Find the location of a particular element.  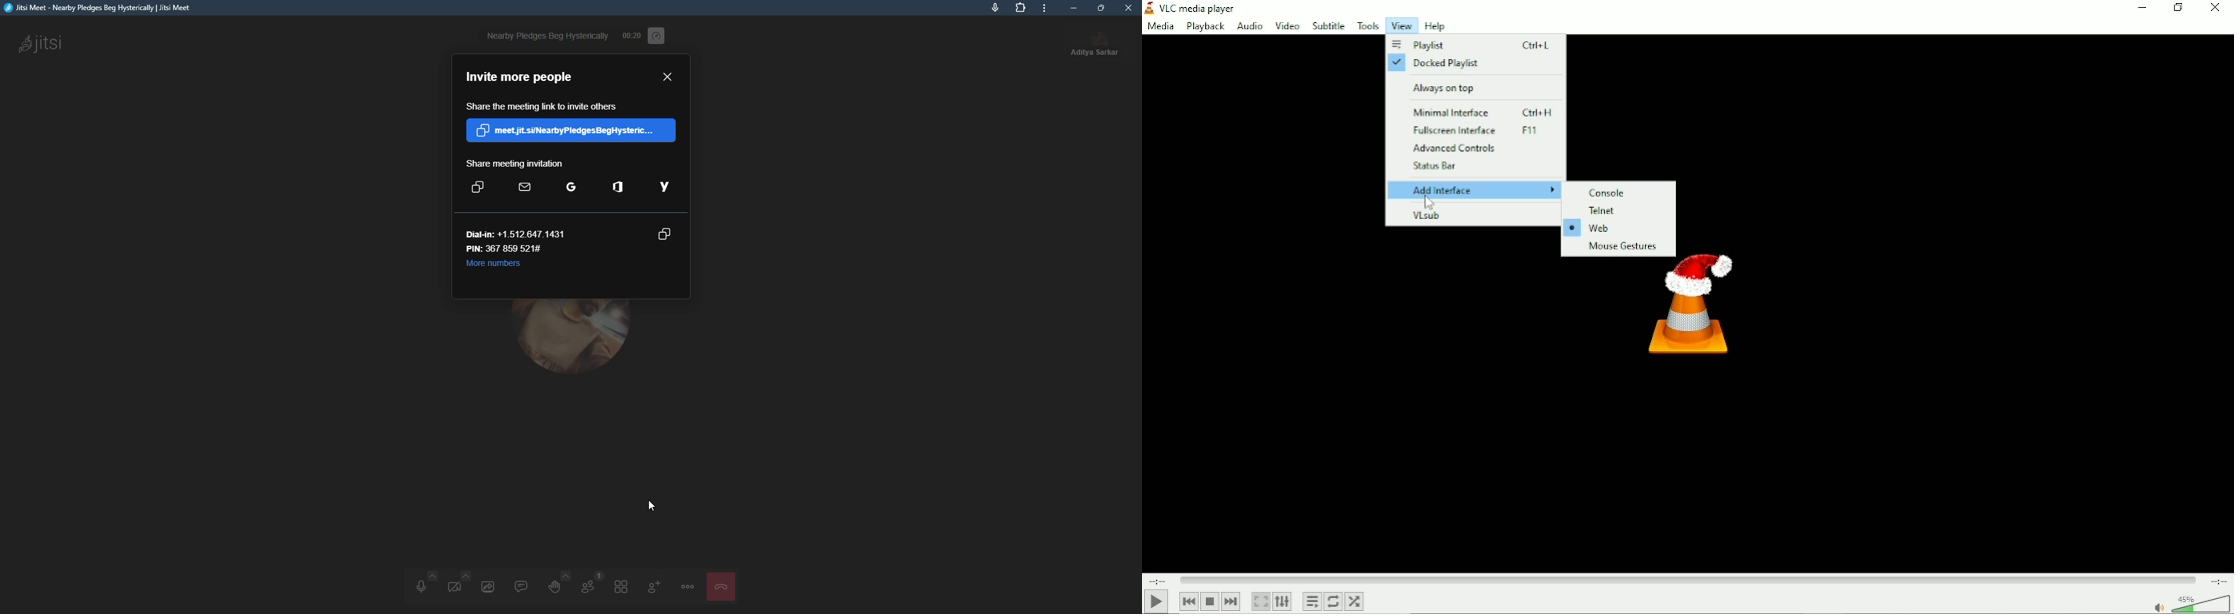

nearby pledges beg hysterically is located at coordinates (548, 36).